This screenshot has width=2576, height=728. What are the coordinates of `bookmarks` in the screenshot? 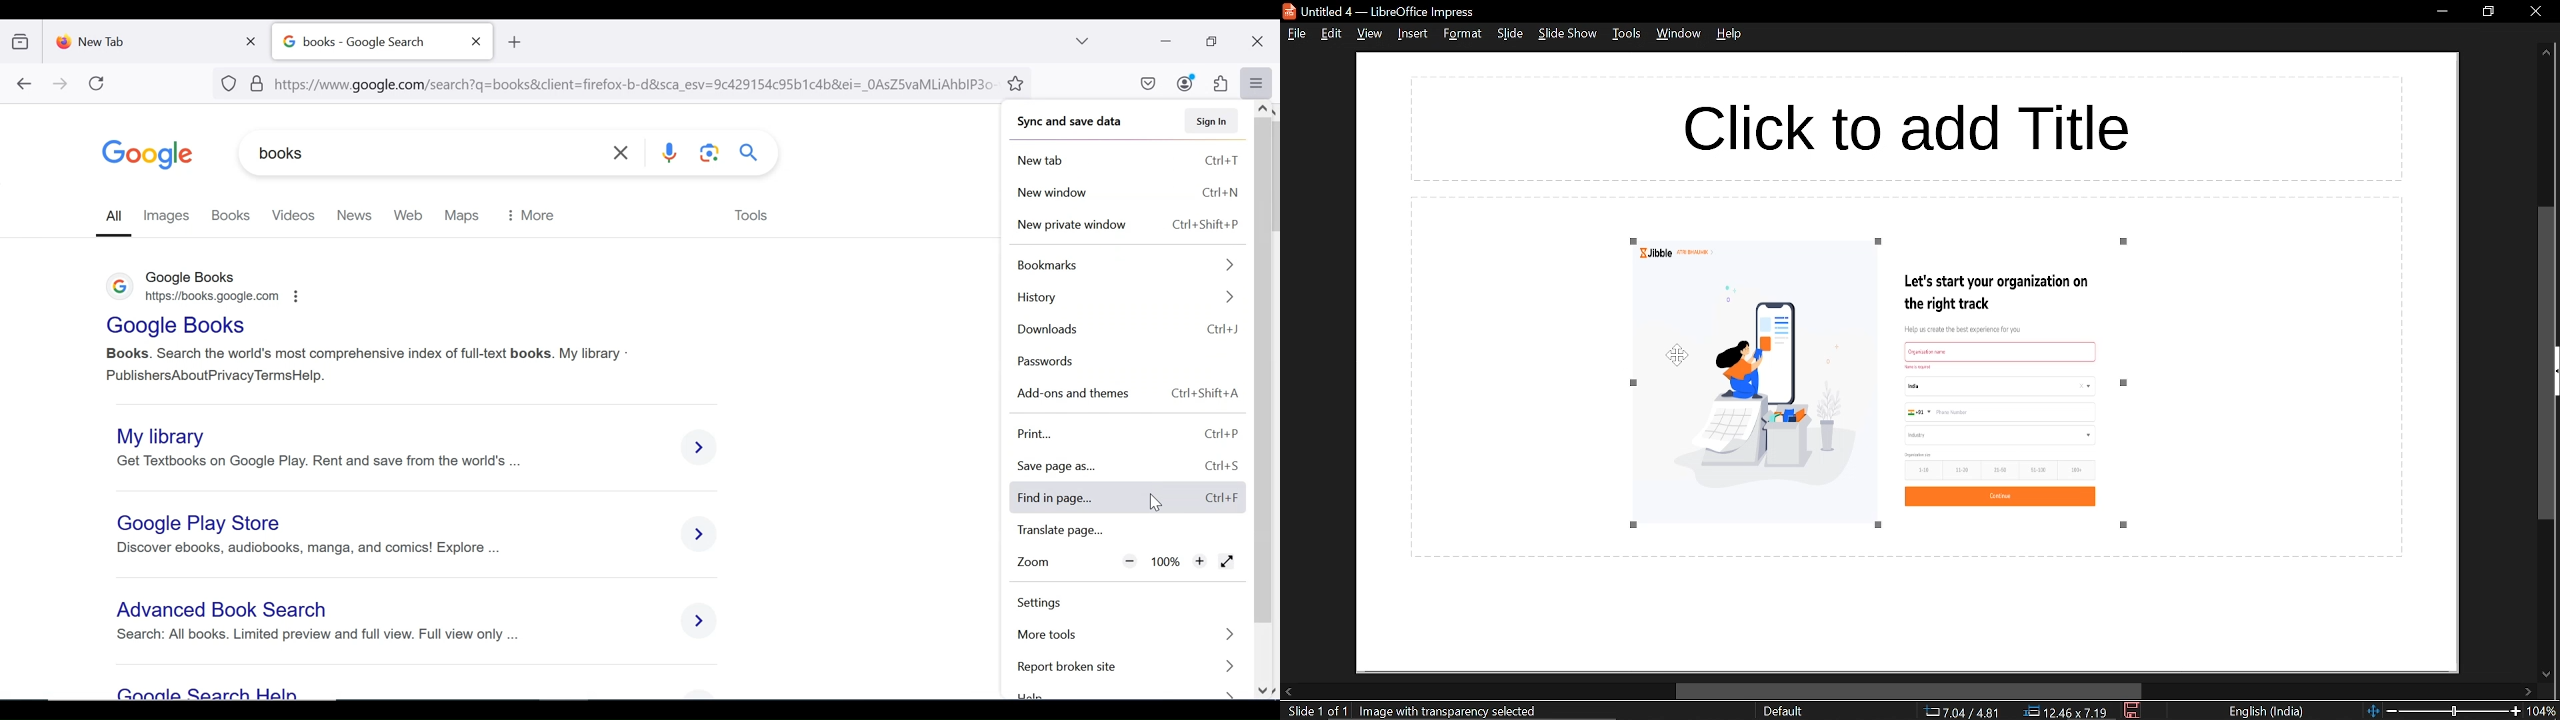 It's located at (1125, 263).